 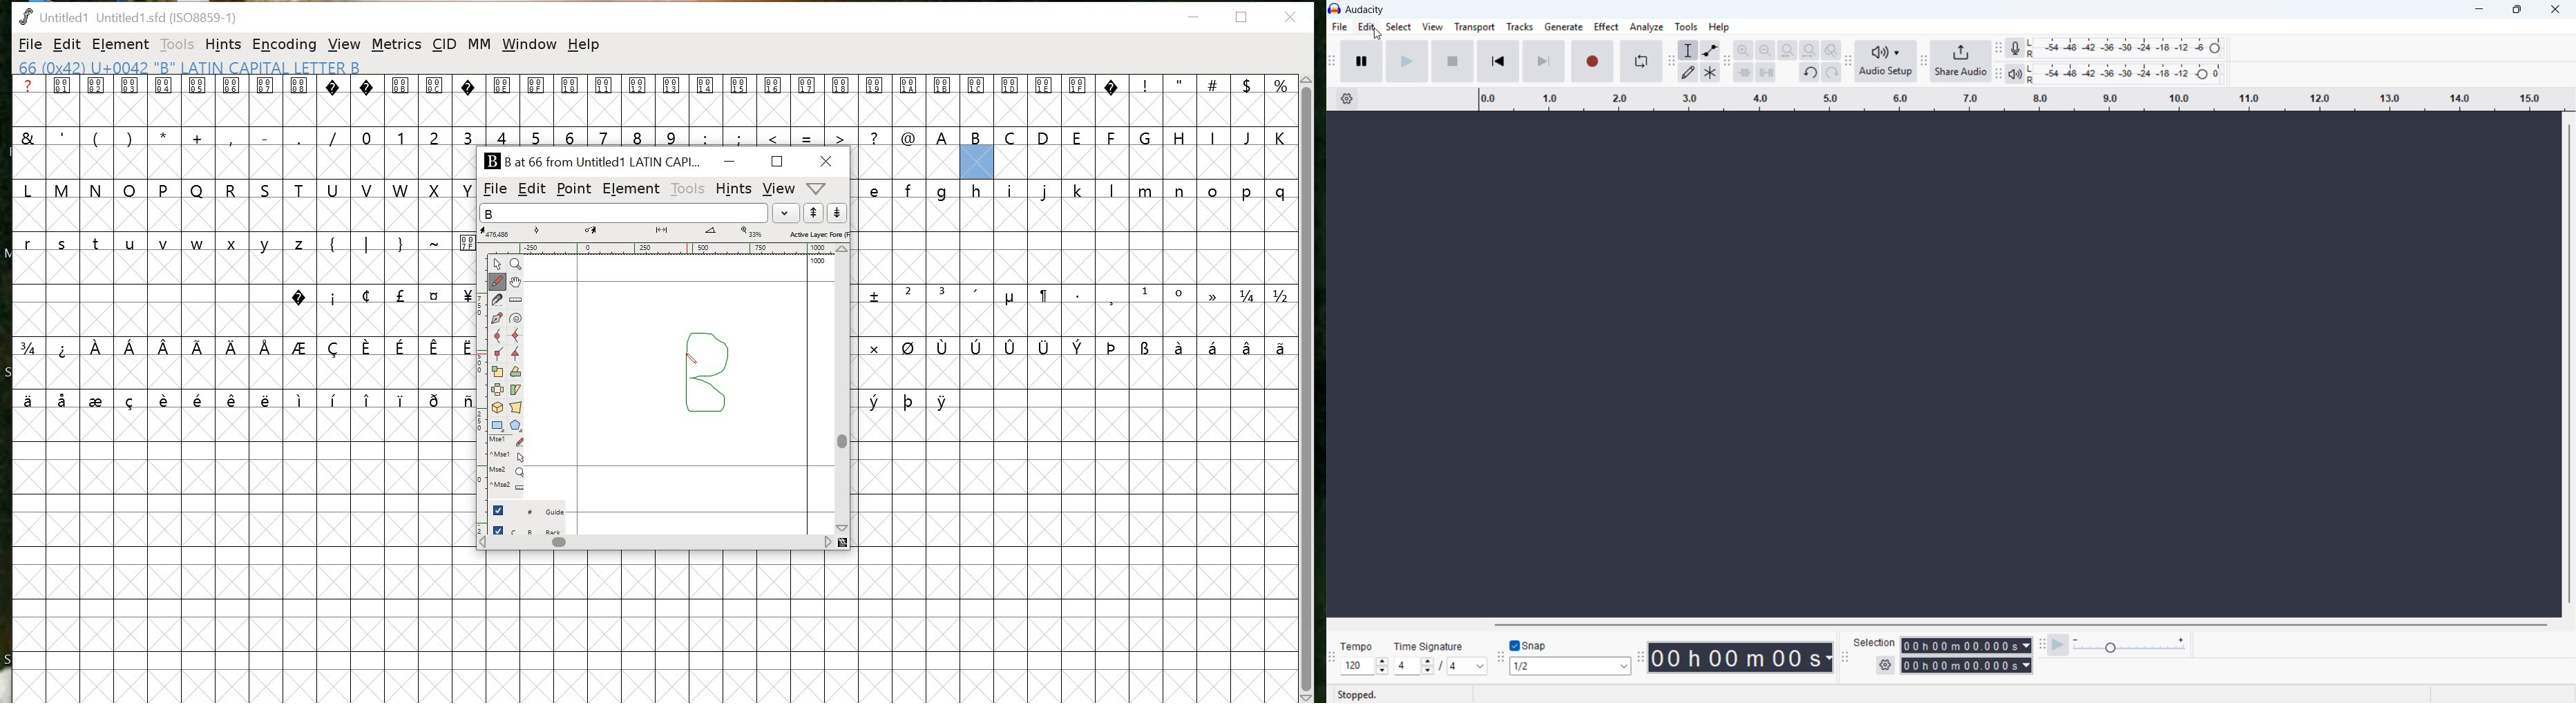 I want to click on end time, so click(x=1967, y=666).